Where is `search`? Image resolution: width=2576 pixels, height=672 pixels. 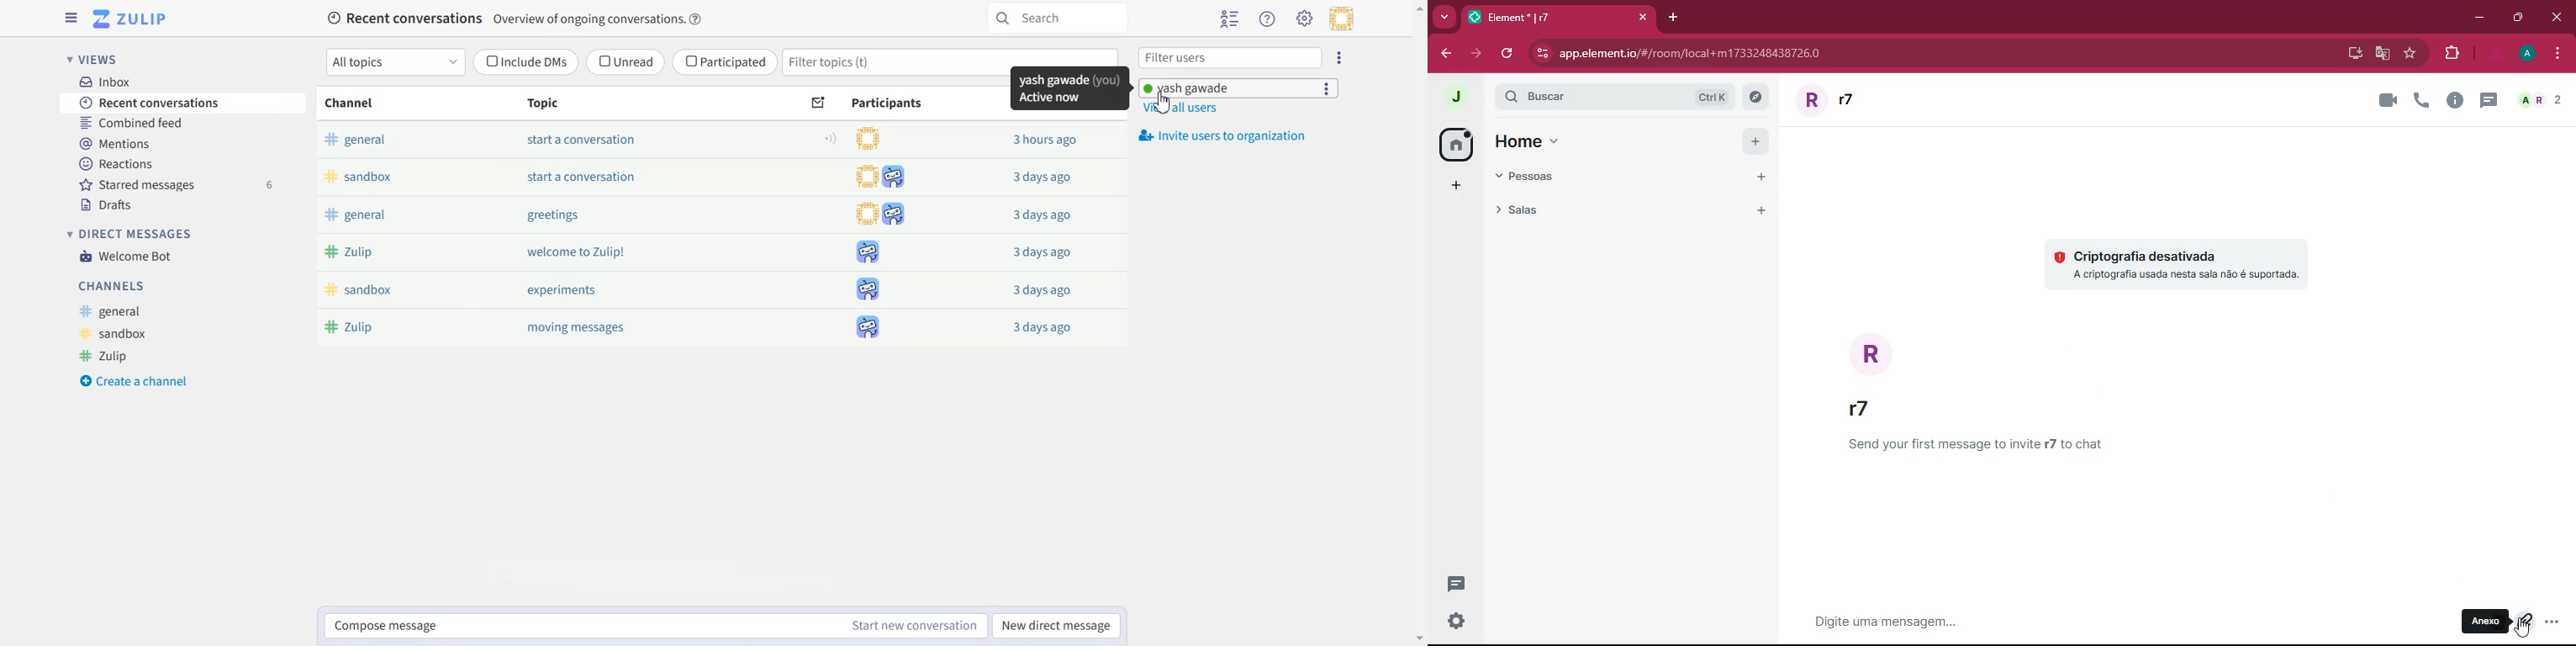 search is located at coordinates (1631, 97).